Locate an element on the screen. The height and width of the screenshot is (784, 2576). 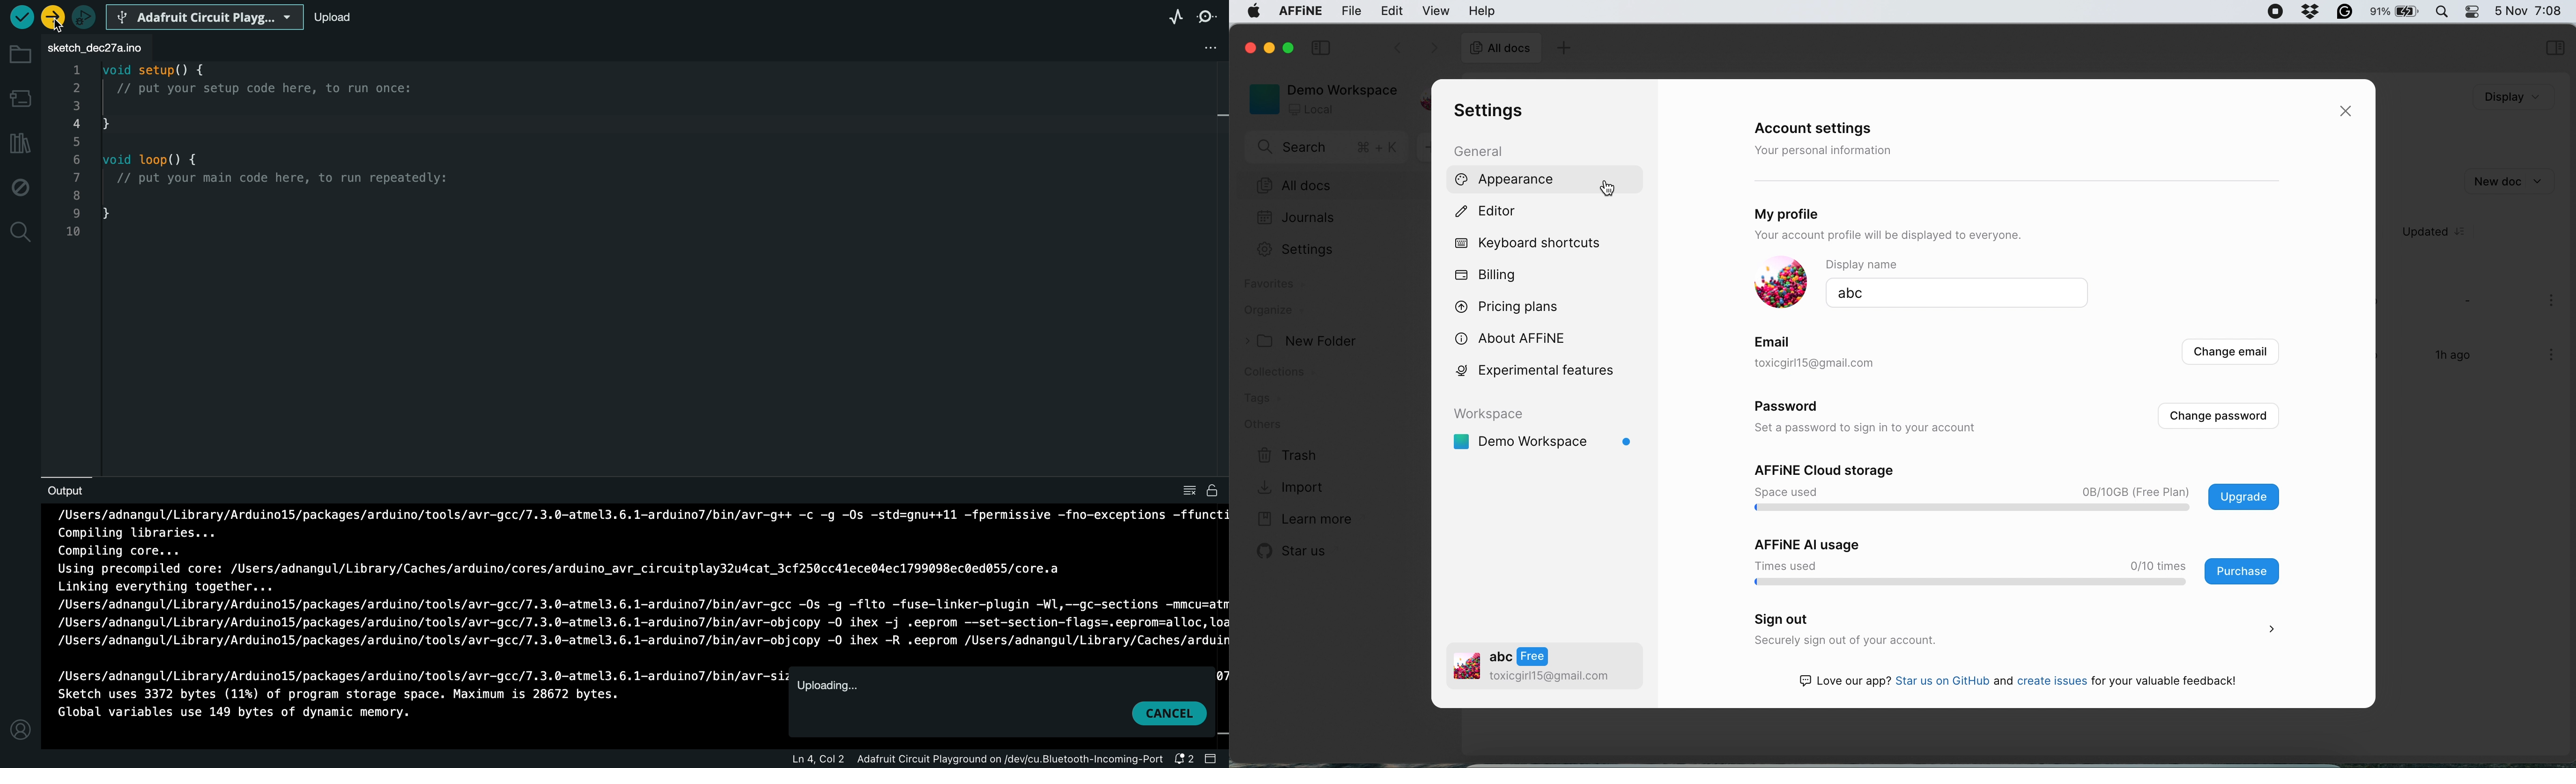
file setting is located at coordinates (1213, 49).